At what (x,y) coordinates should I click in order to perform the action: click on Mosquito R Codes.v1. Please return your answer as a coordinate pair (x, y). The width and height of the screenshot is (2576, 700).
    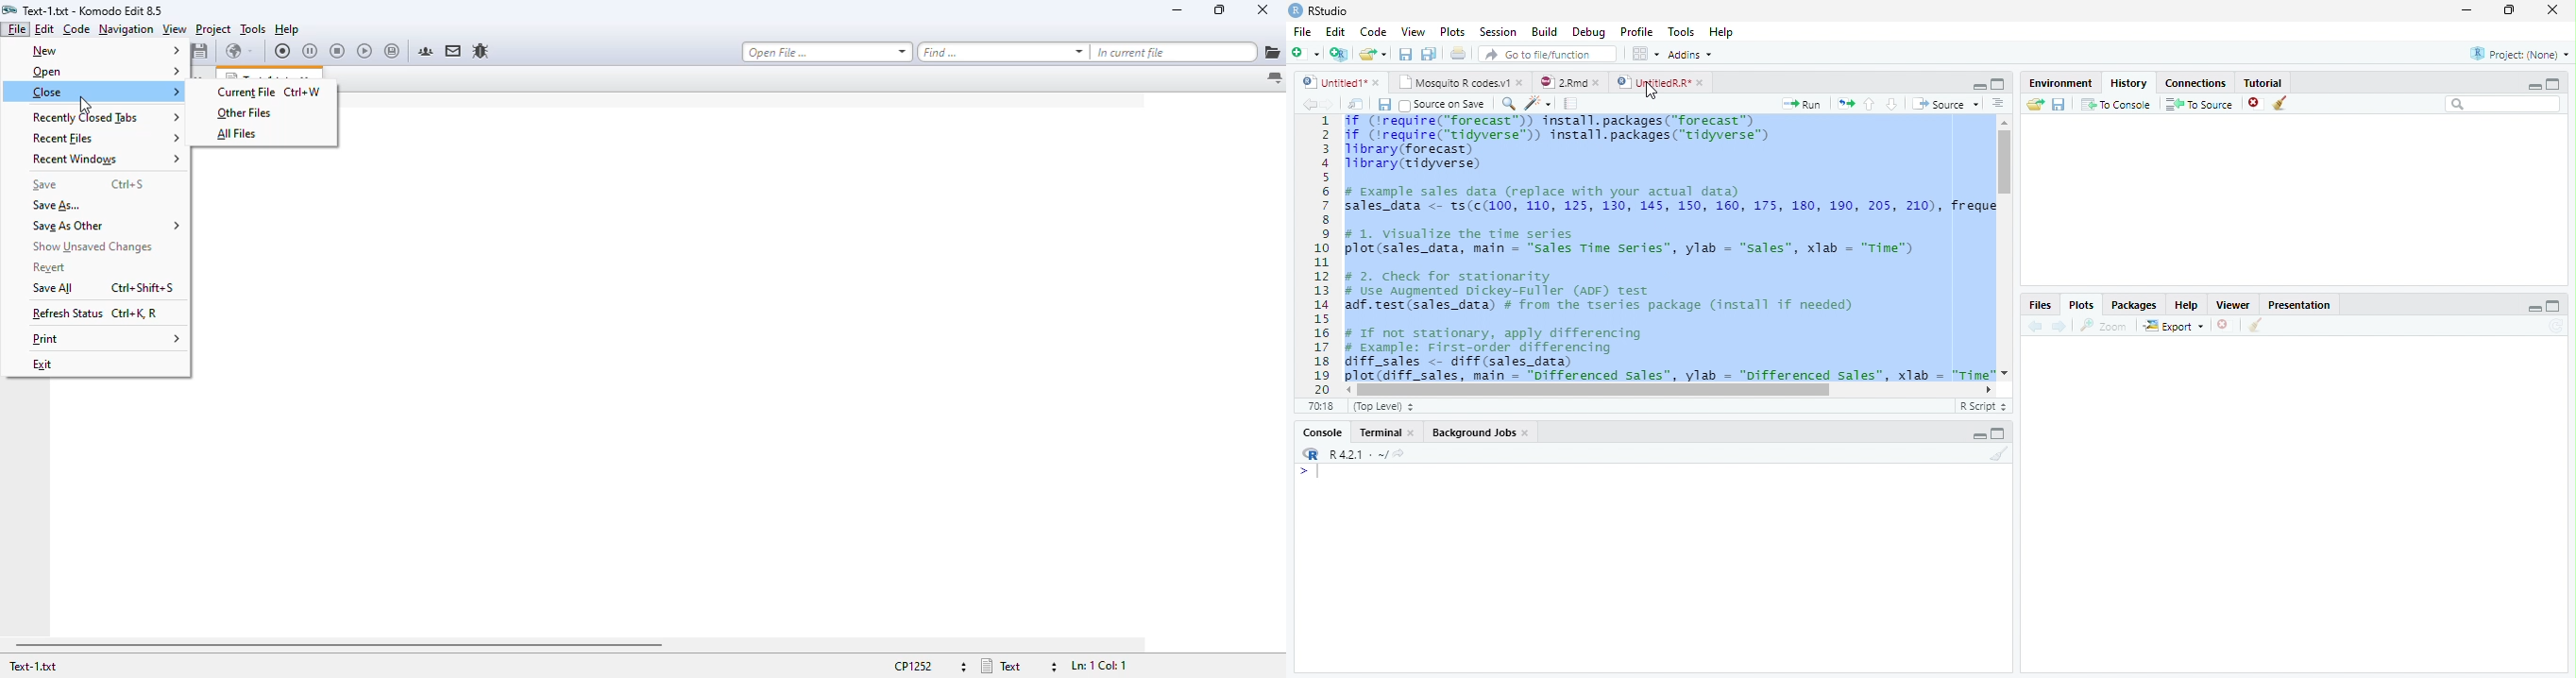
    Looking at the image, I should click on (1461, 83).